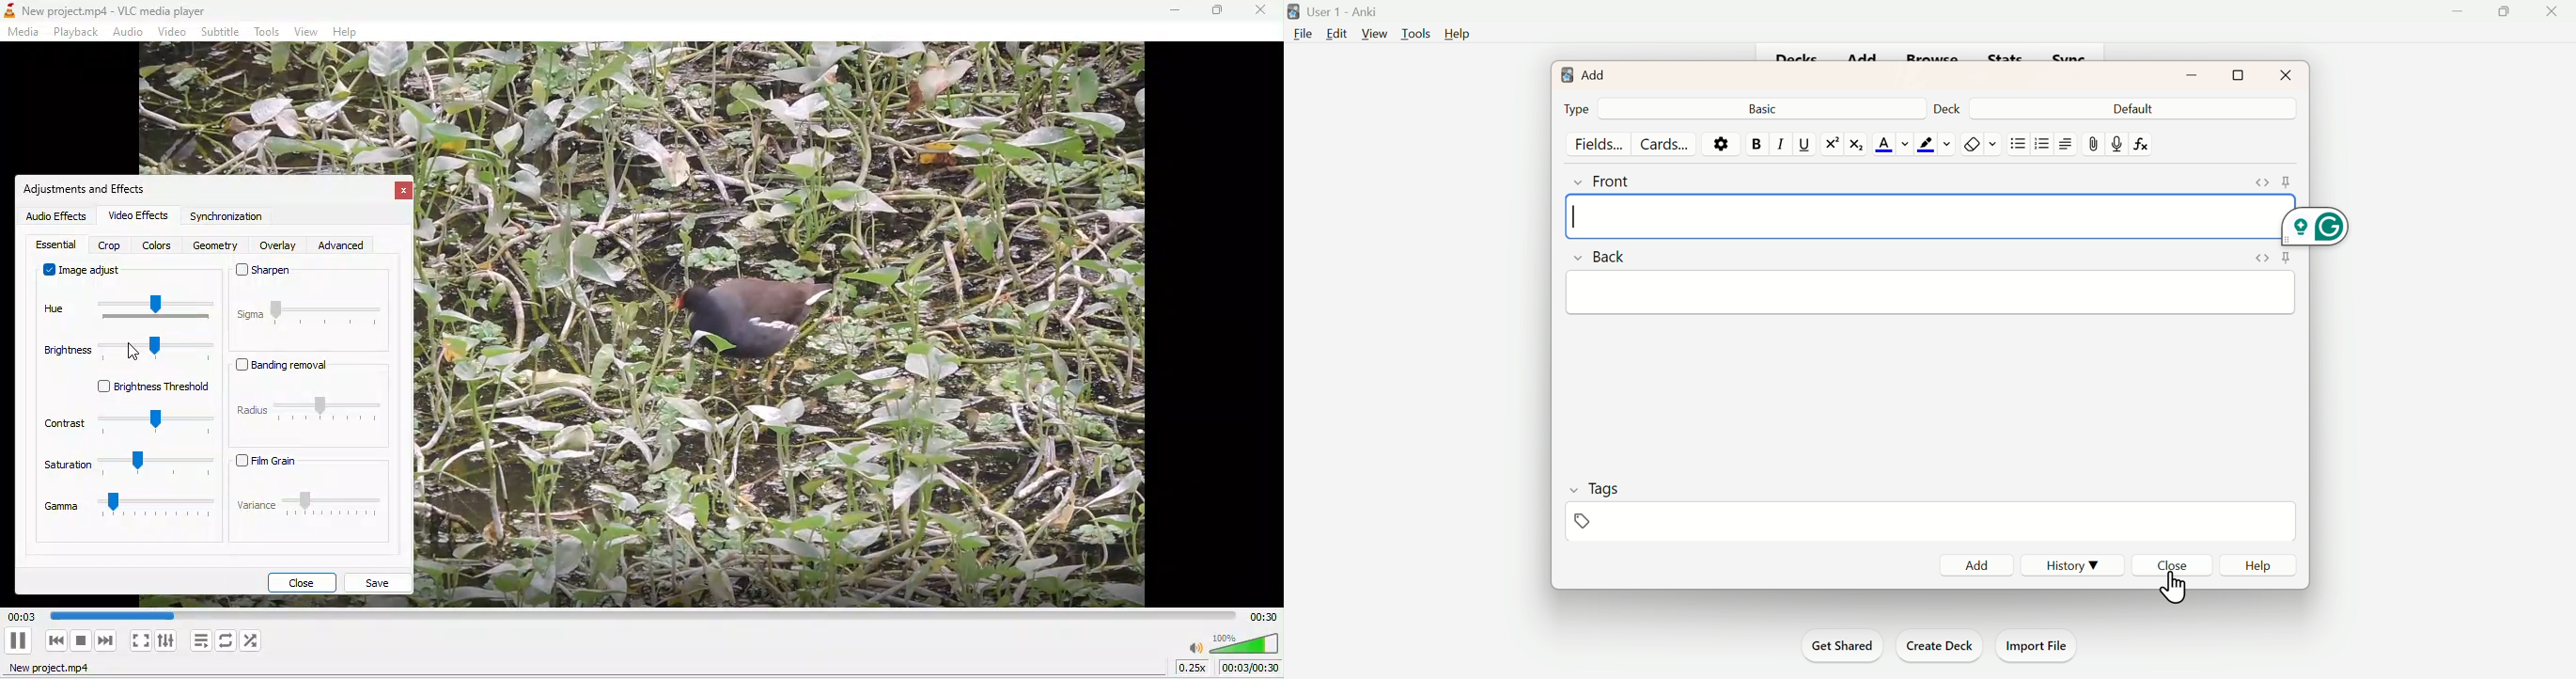 This screenshot has width=2576, height=700. What do you see at coordinates (1718, 144) in the screenshot?
I see `Options` at bounding box center [1718, 144].